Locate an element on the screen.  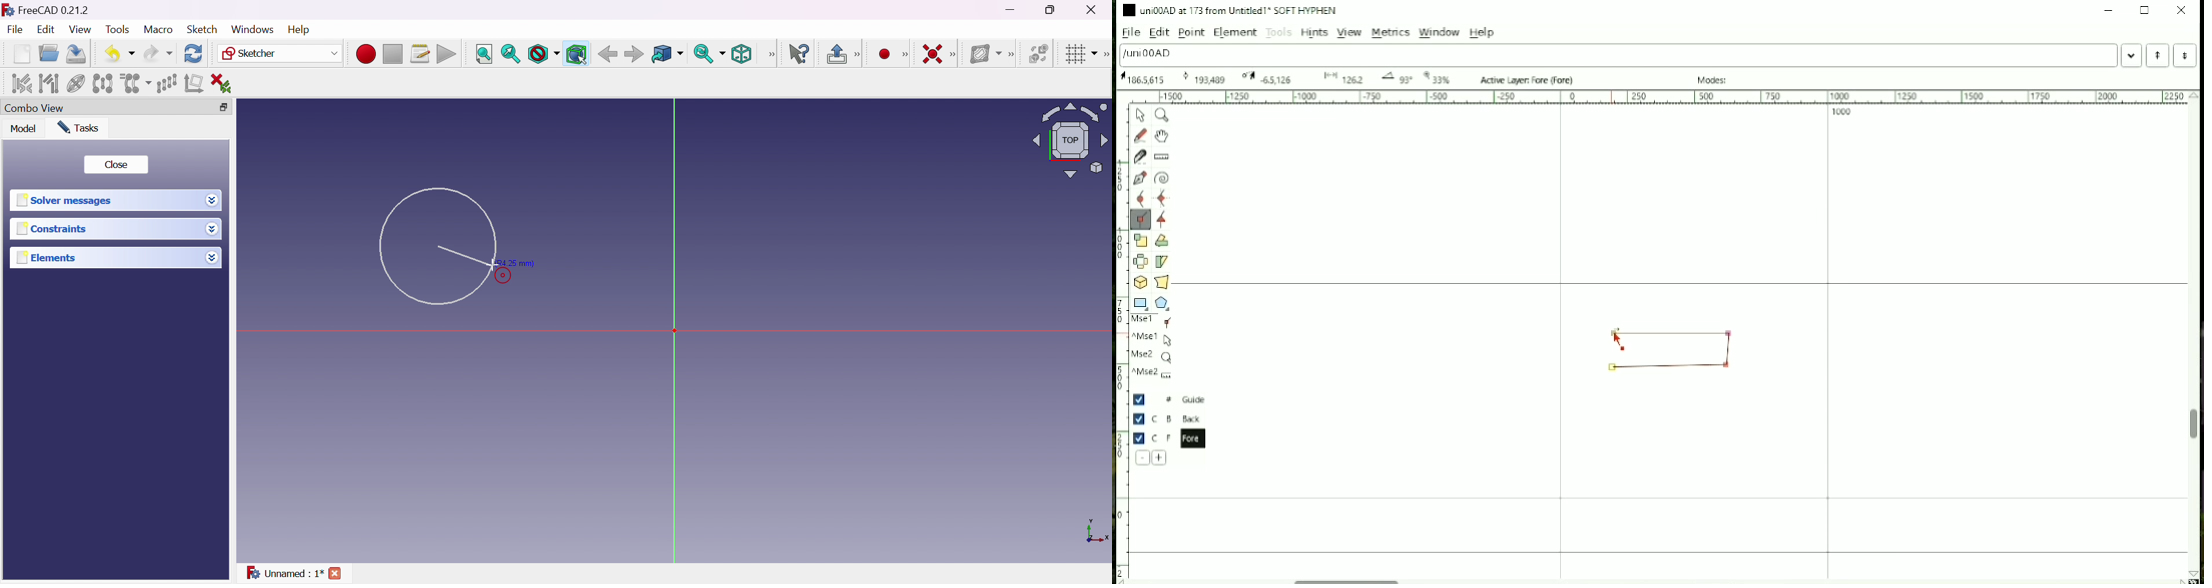
FreeCAD 0.21.2 is located at coordinates (54, 9).